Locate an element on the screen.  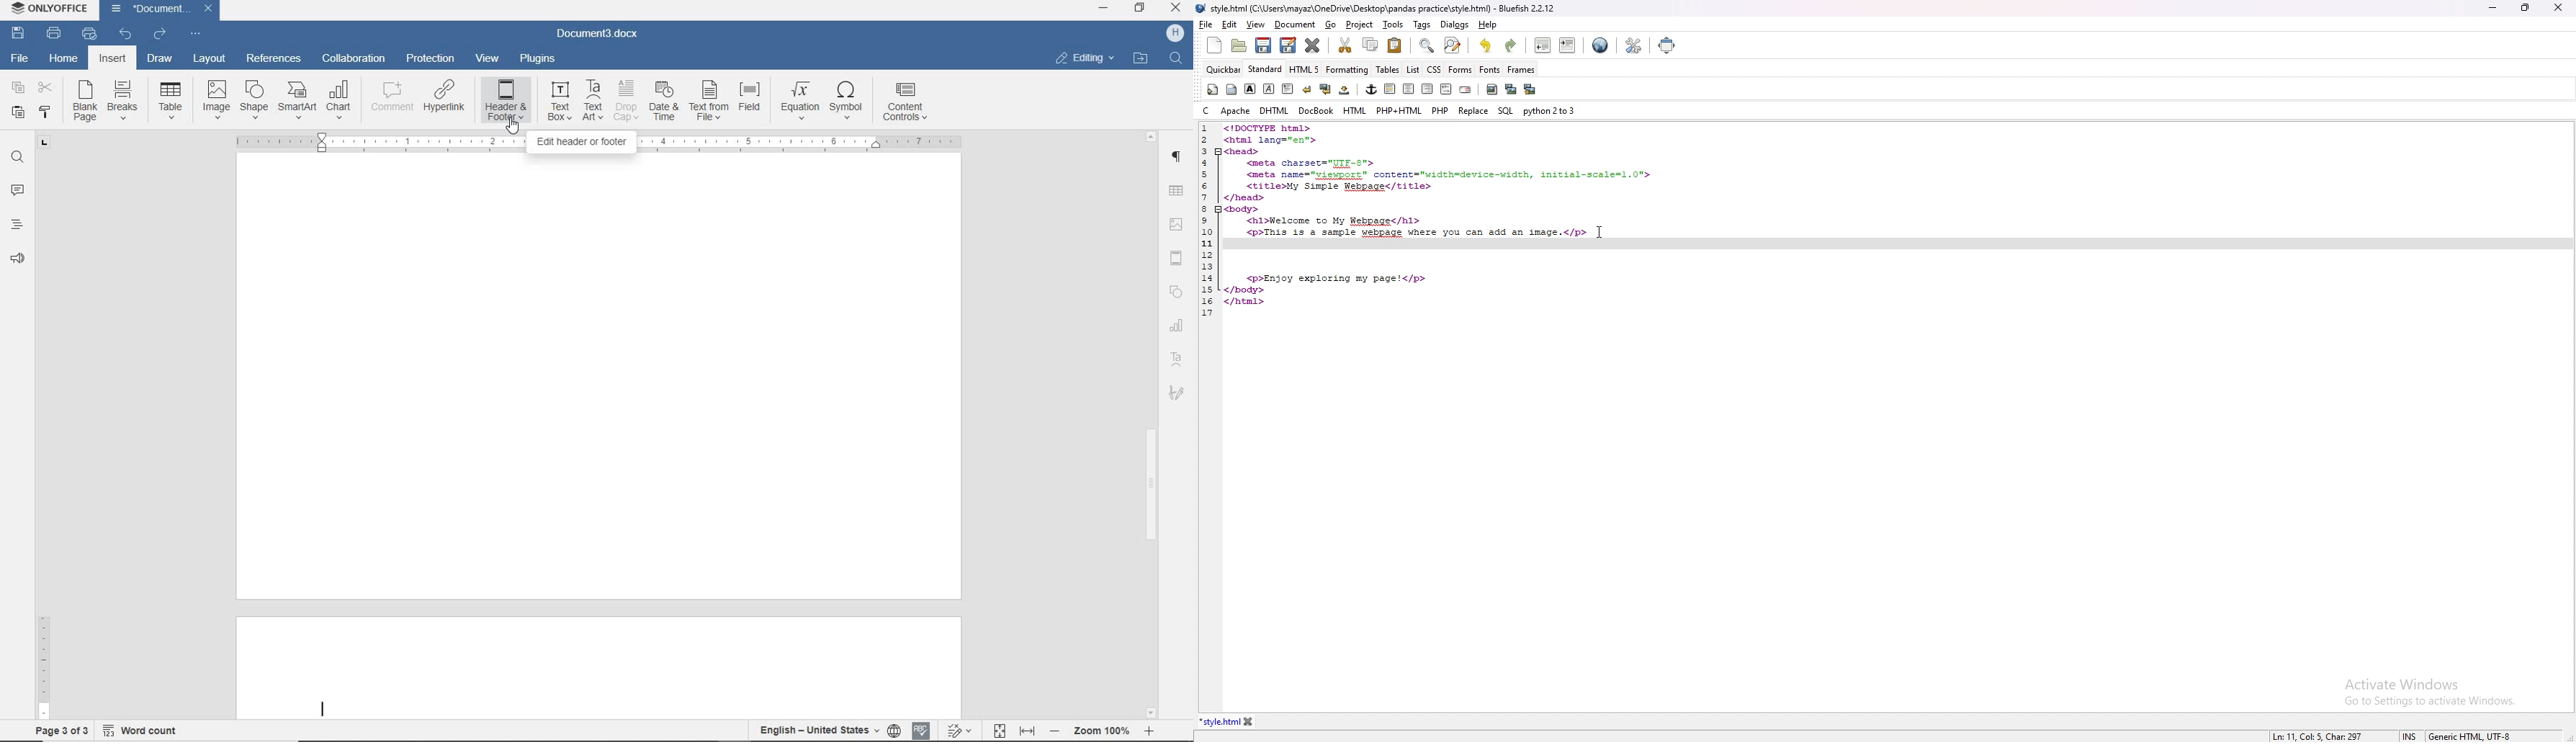
<meta charset="UIF-8"> is located at coordinates (1312, 164).